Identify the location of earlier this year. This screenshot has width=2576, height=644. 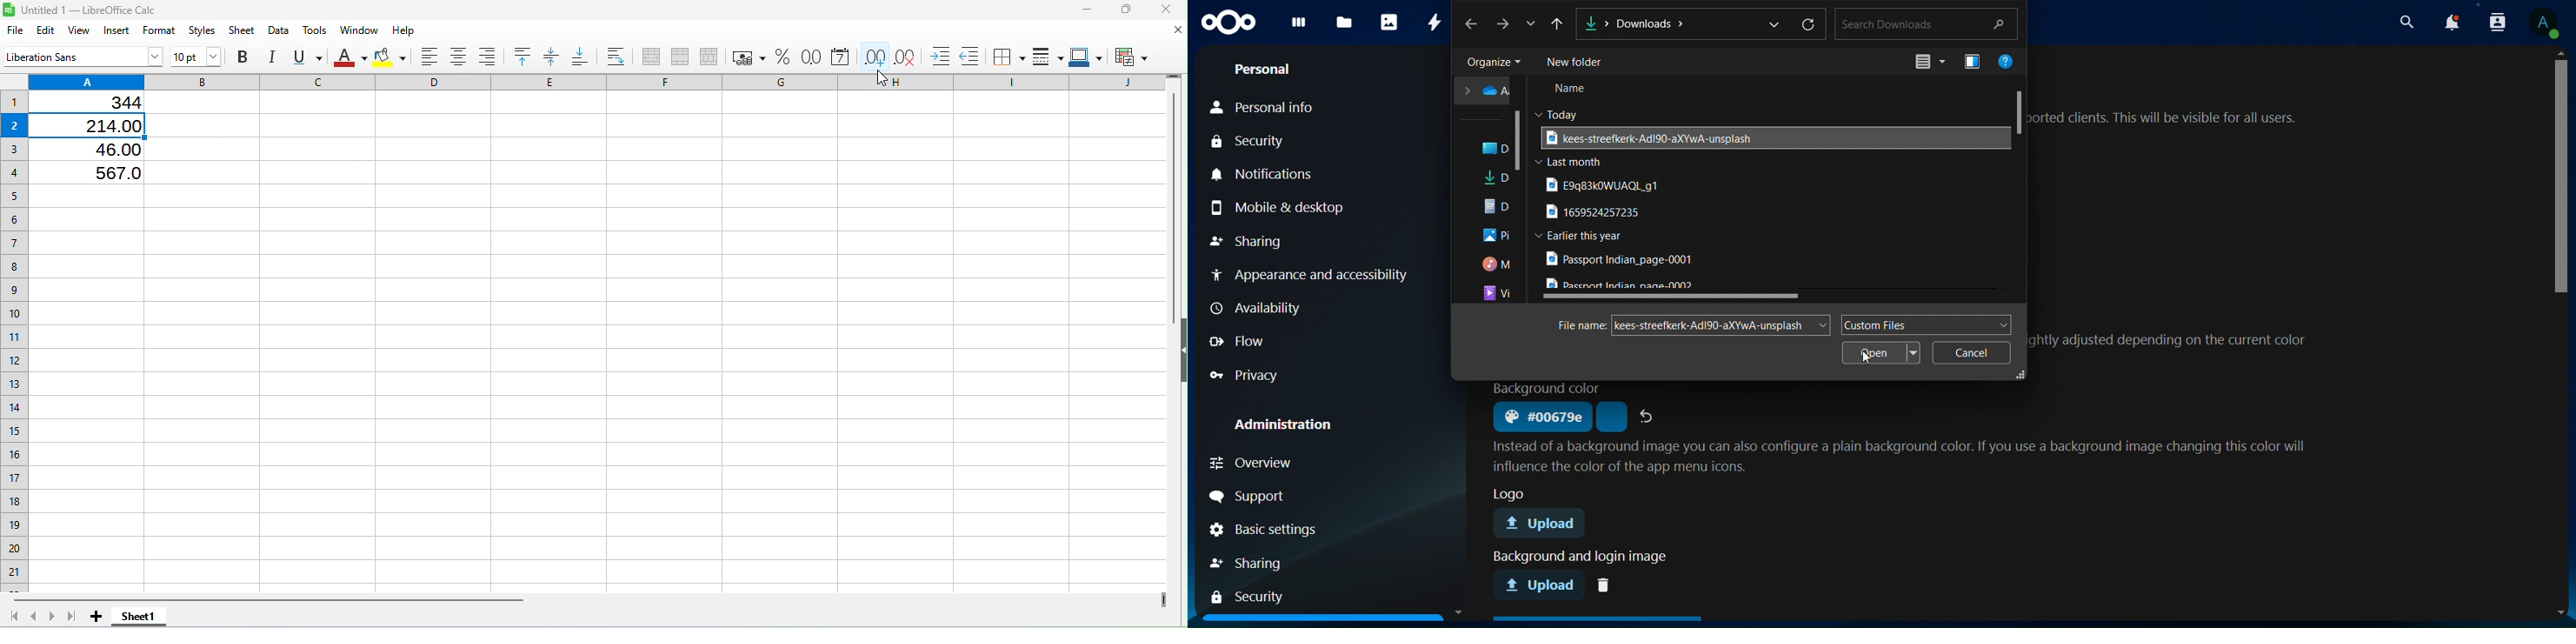
(1585, 236).